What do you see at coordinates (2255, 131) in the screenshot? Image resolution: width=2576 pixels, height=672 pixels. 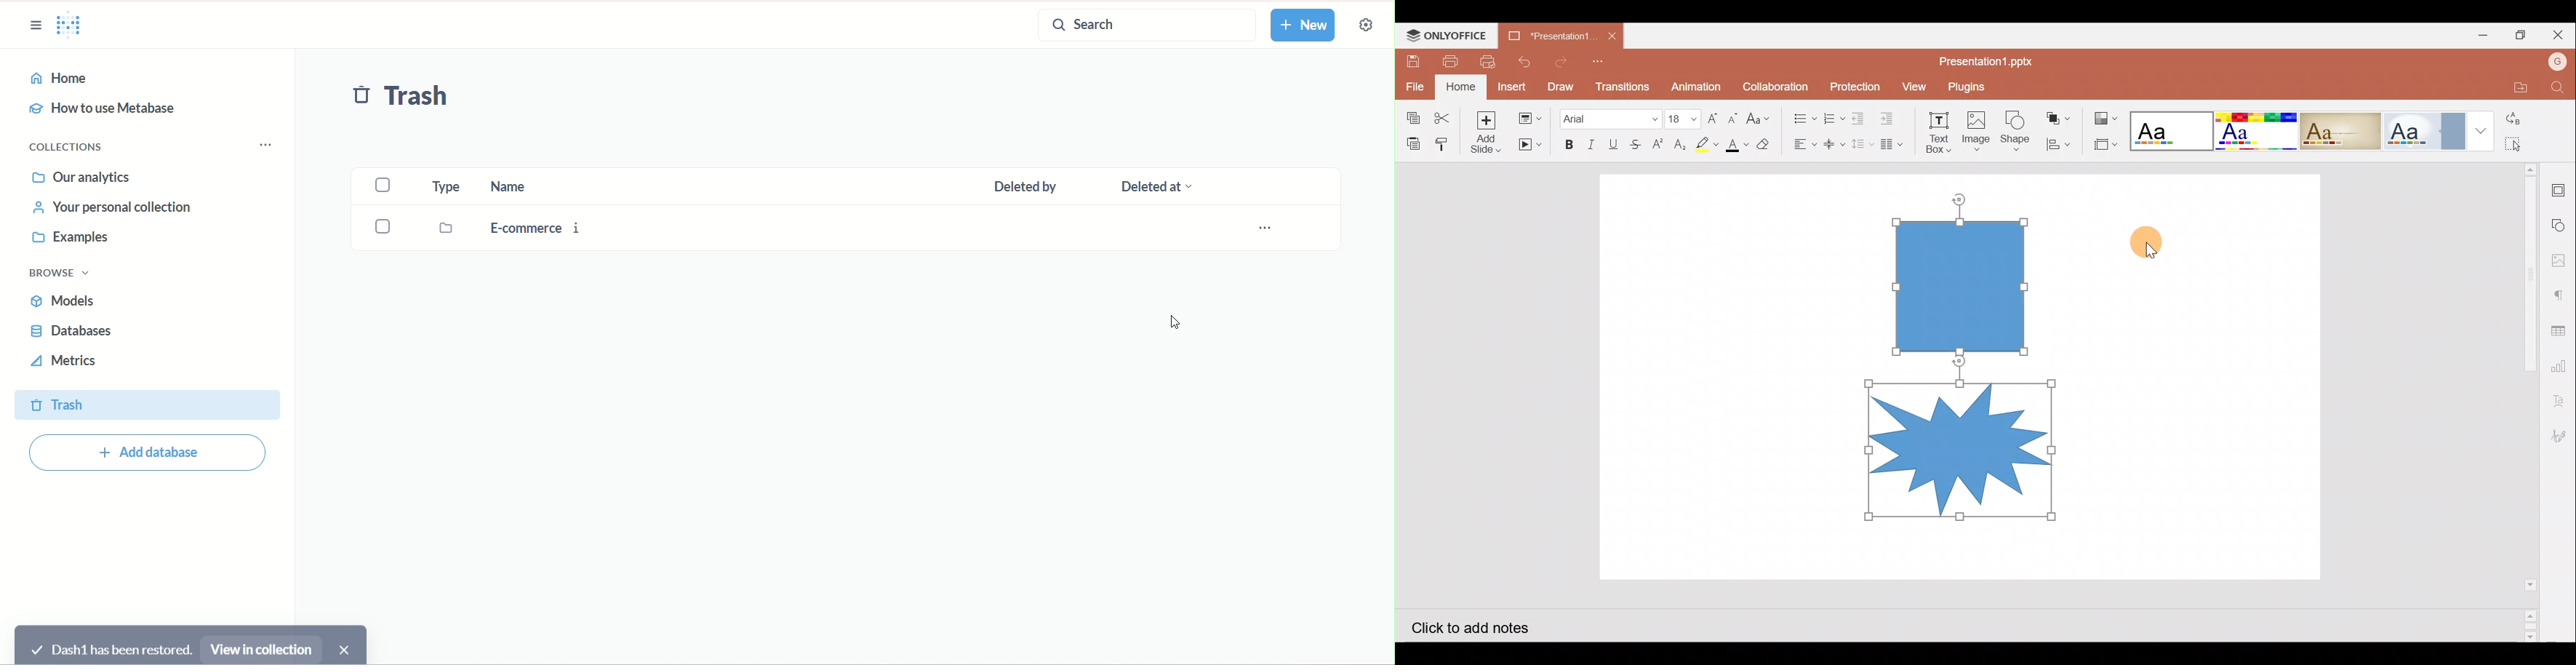 I see `Basic` at bounding box center [2255, 131].